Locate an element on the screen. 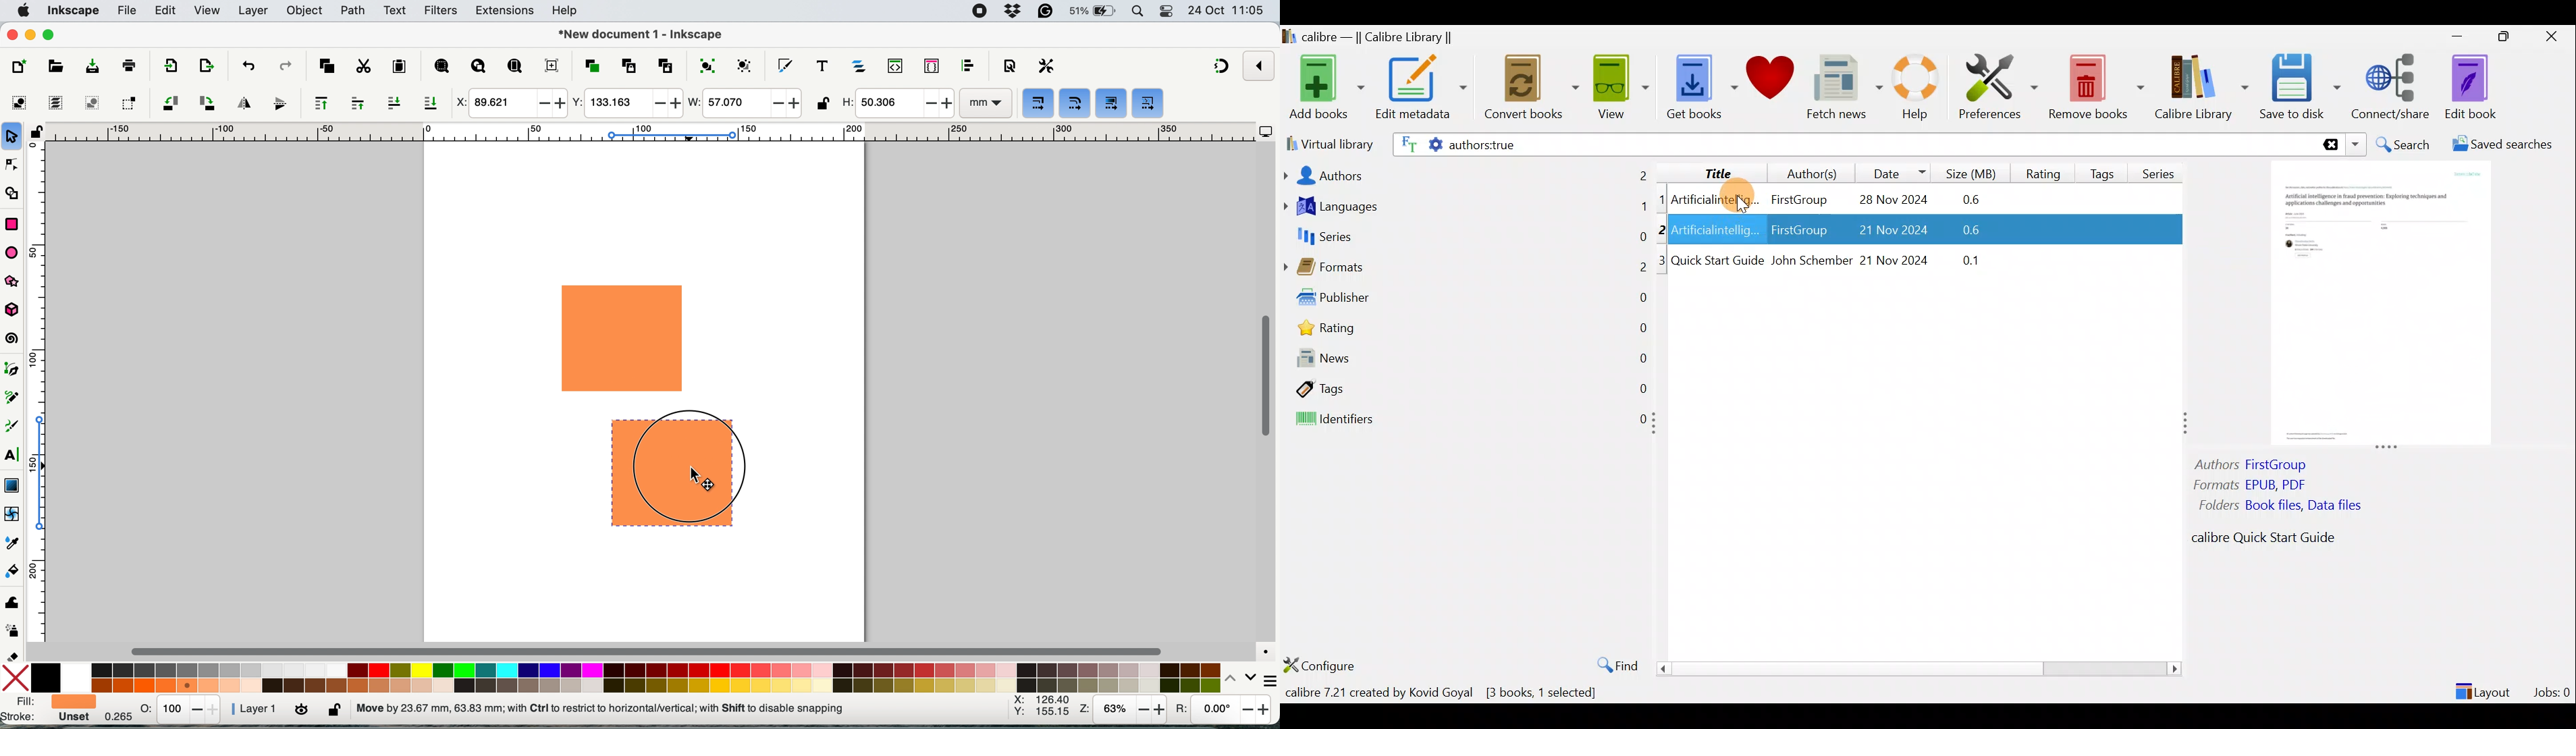 The height and width of the screenshot is (756, 2576). Adjust column to the left is located at coordinates (1658, 427).